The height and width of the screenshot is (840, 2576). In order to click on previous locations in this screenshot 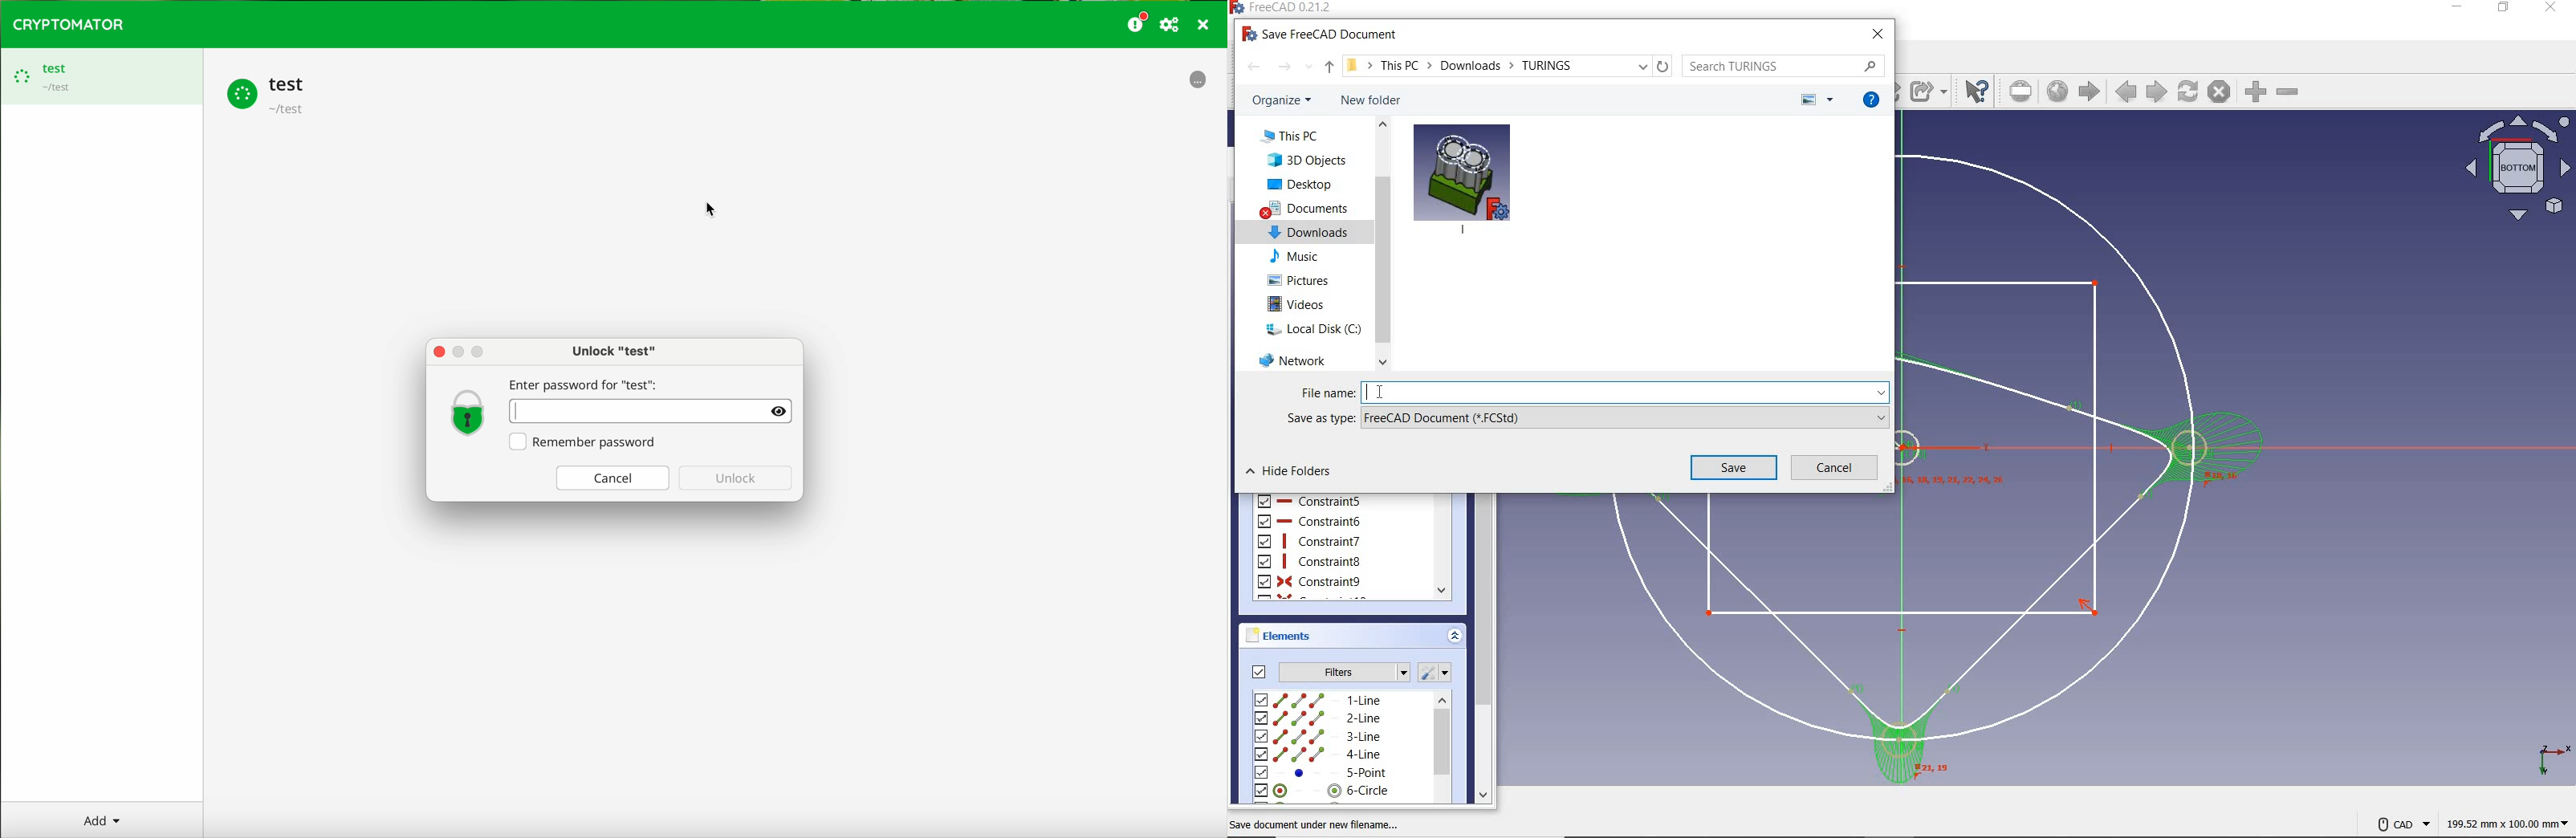, I will do `click(1645, 66)`.